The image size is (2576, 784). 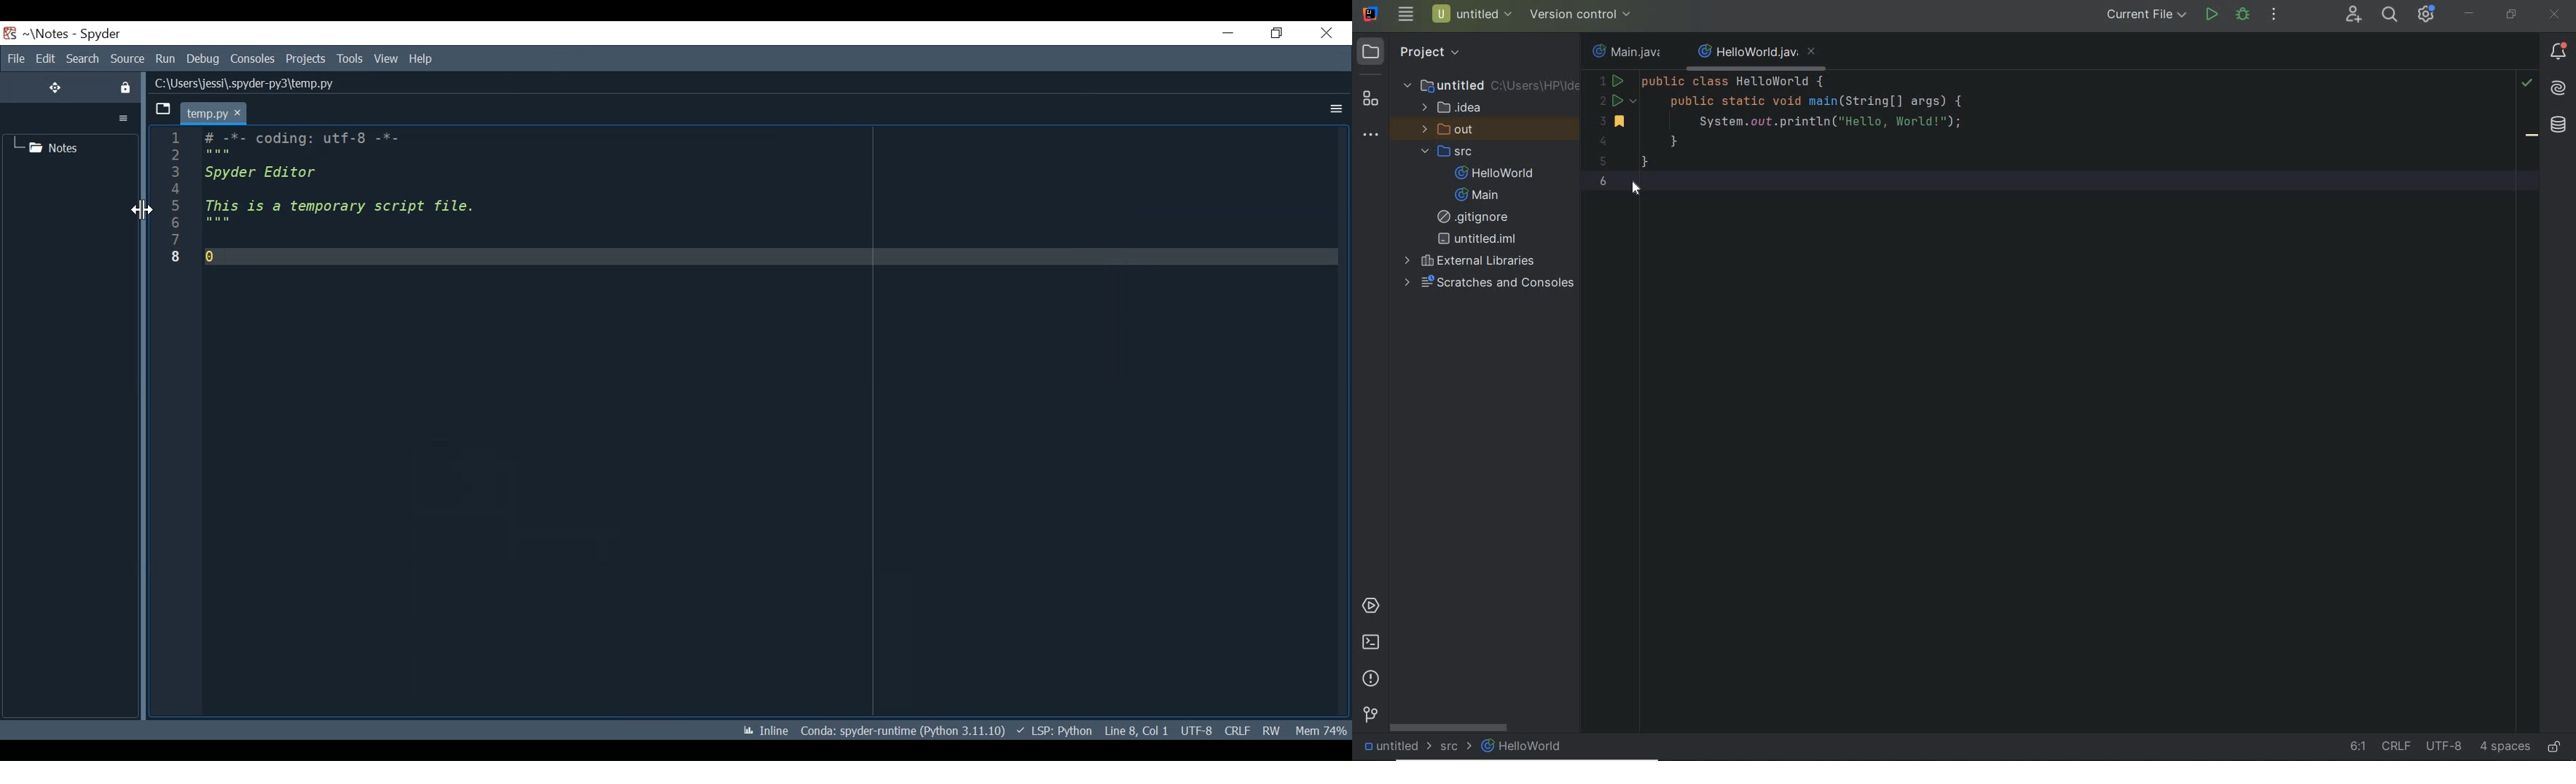 I want to click on Run, so click(x=164, y=58).